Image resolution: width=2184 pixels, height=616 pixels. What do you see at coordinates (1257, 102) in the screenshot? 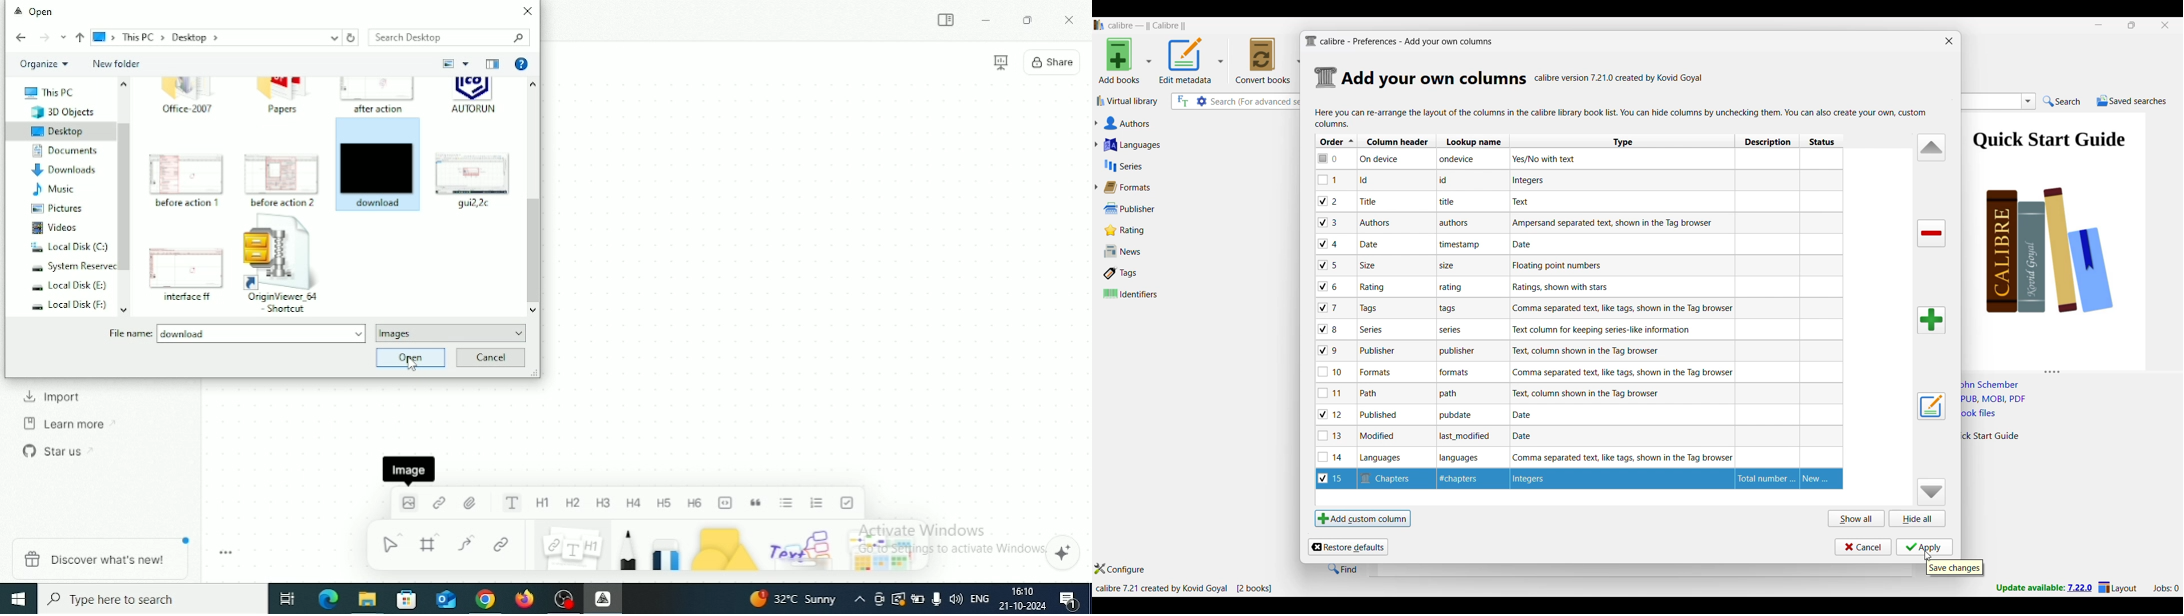
I see `Input search here` at bounding box center [1257, 102].